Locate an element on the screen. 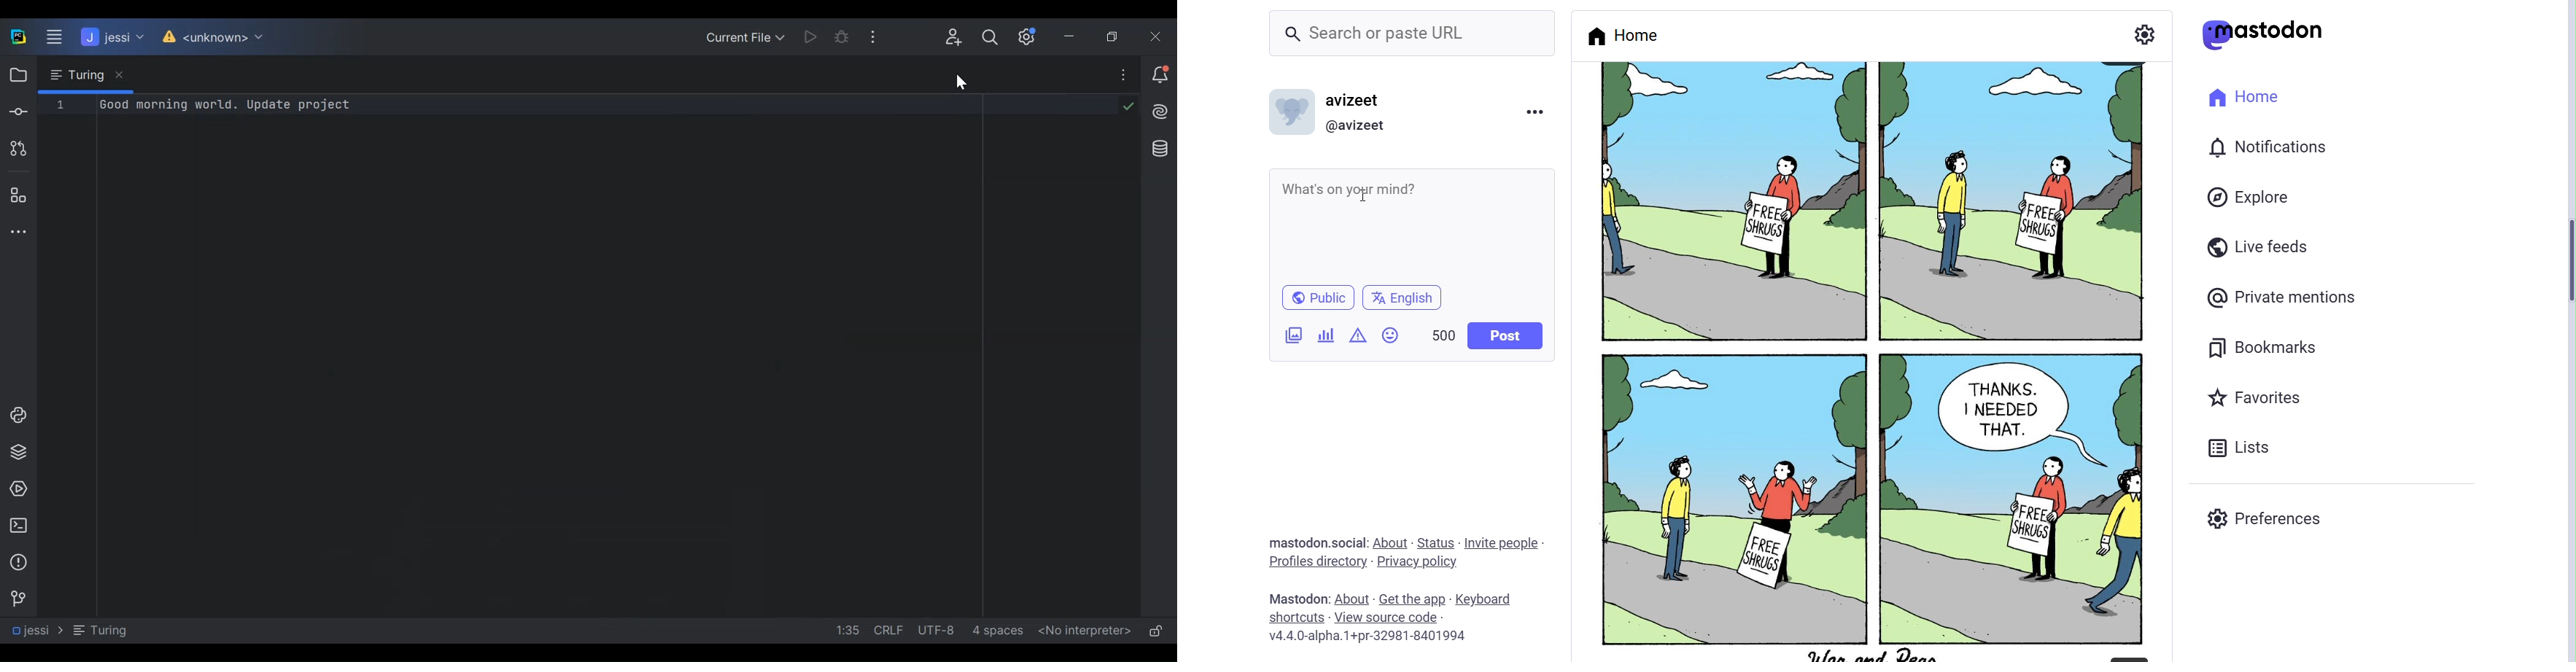 The width and height of the screenshot is (2576, 672). Logo is located at coordinates (2264, 35).